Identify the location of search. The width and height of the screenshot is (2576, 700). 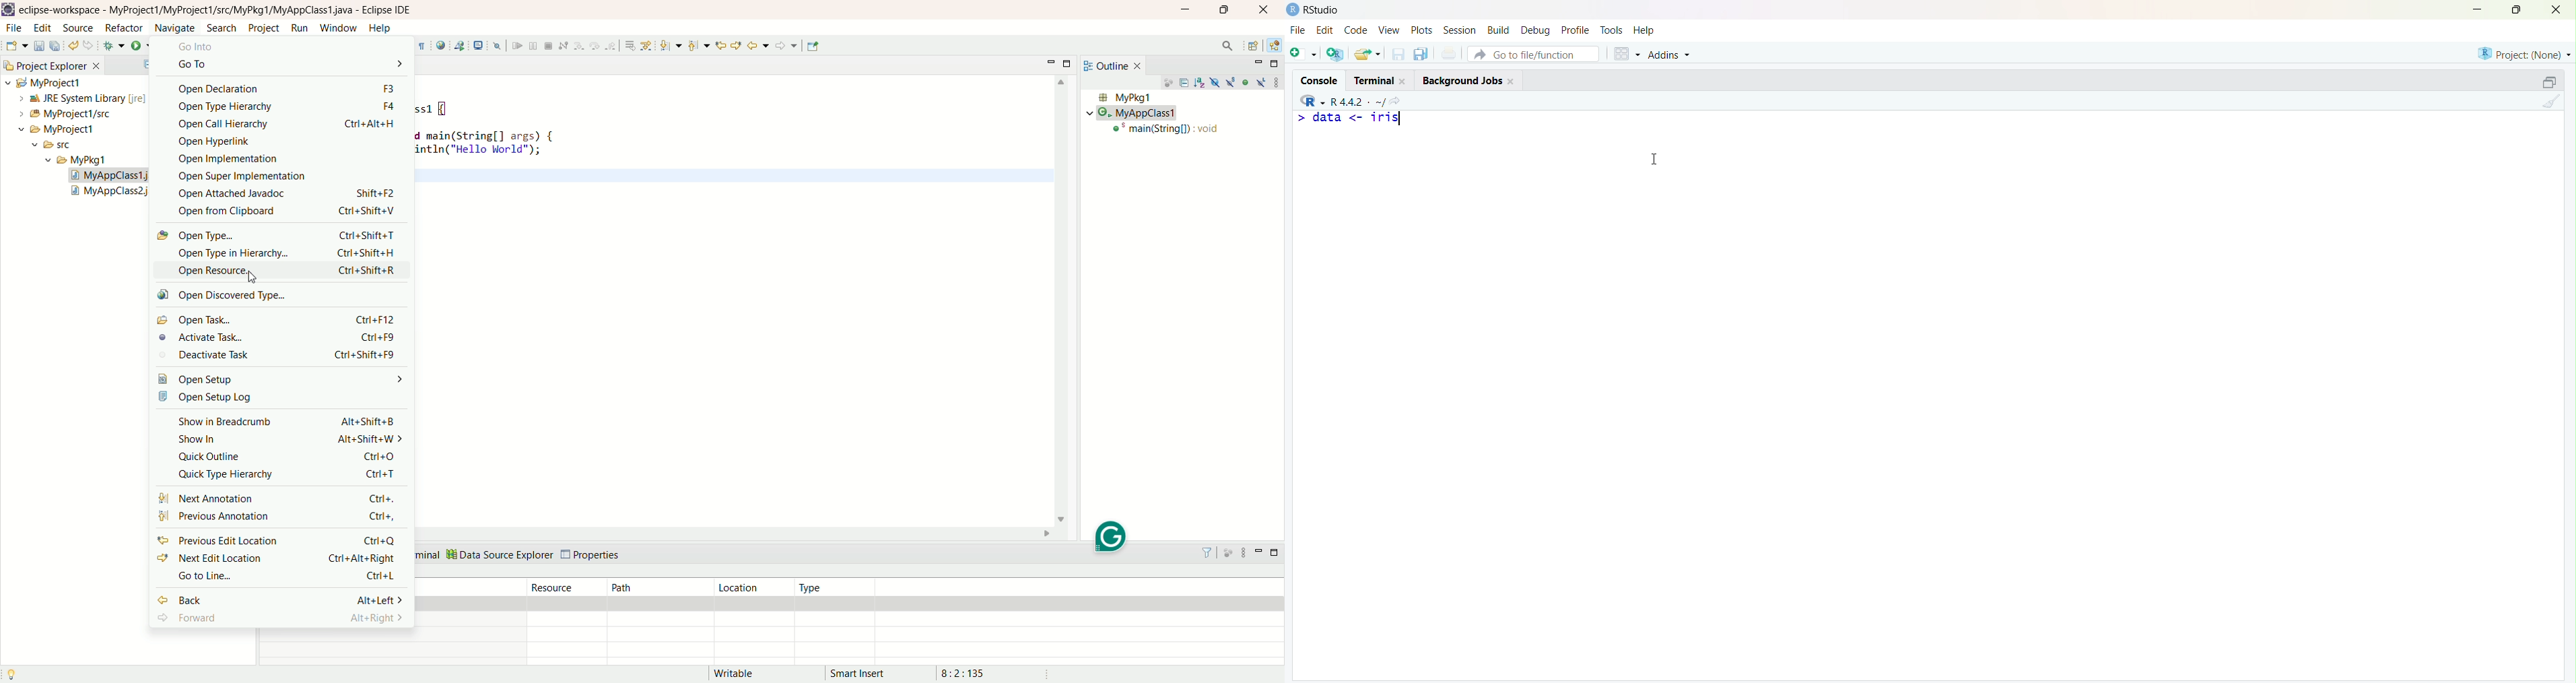
(1228, 47).